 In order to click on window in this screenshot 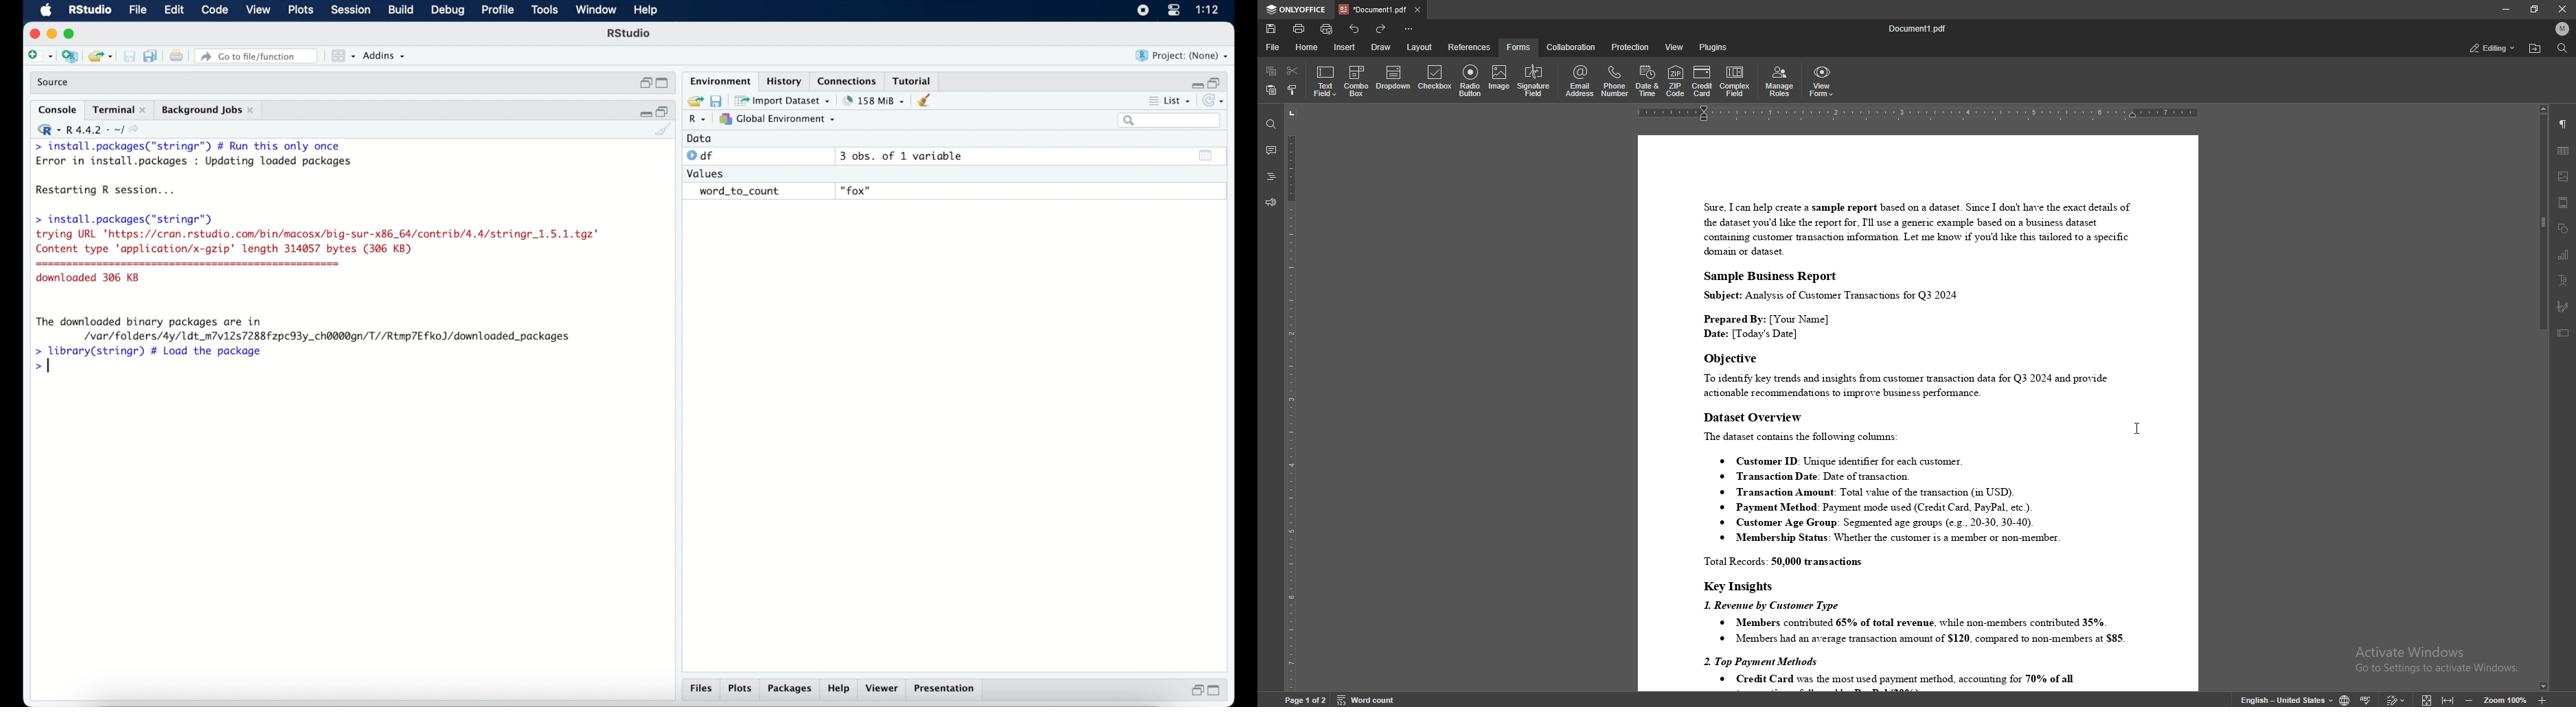, I will do `click(596, 10)`.